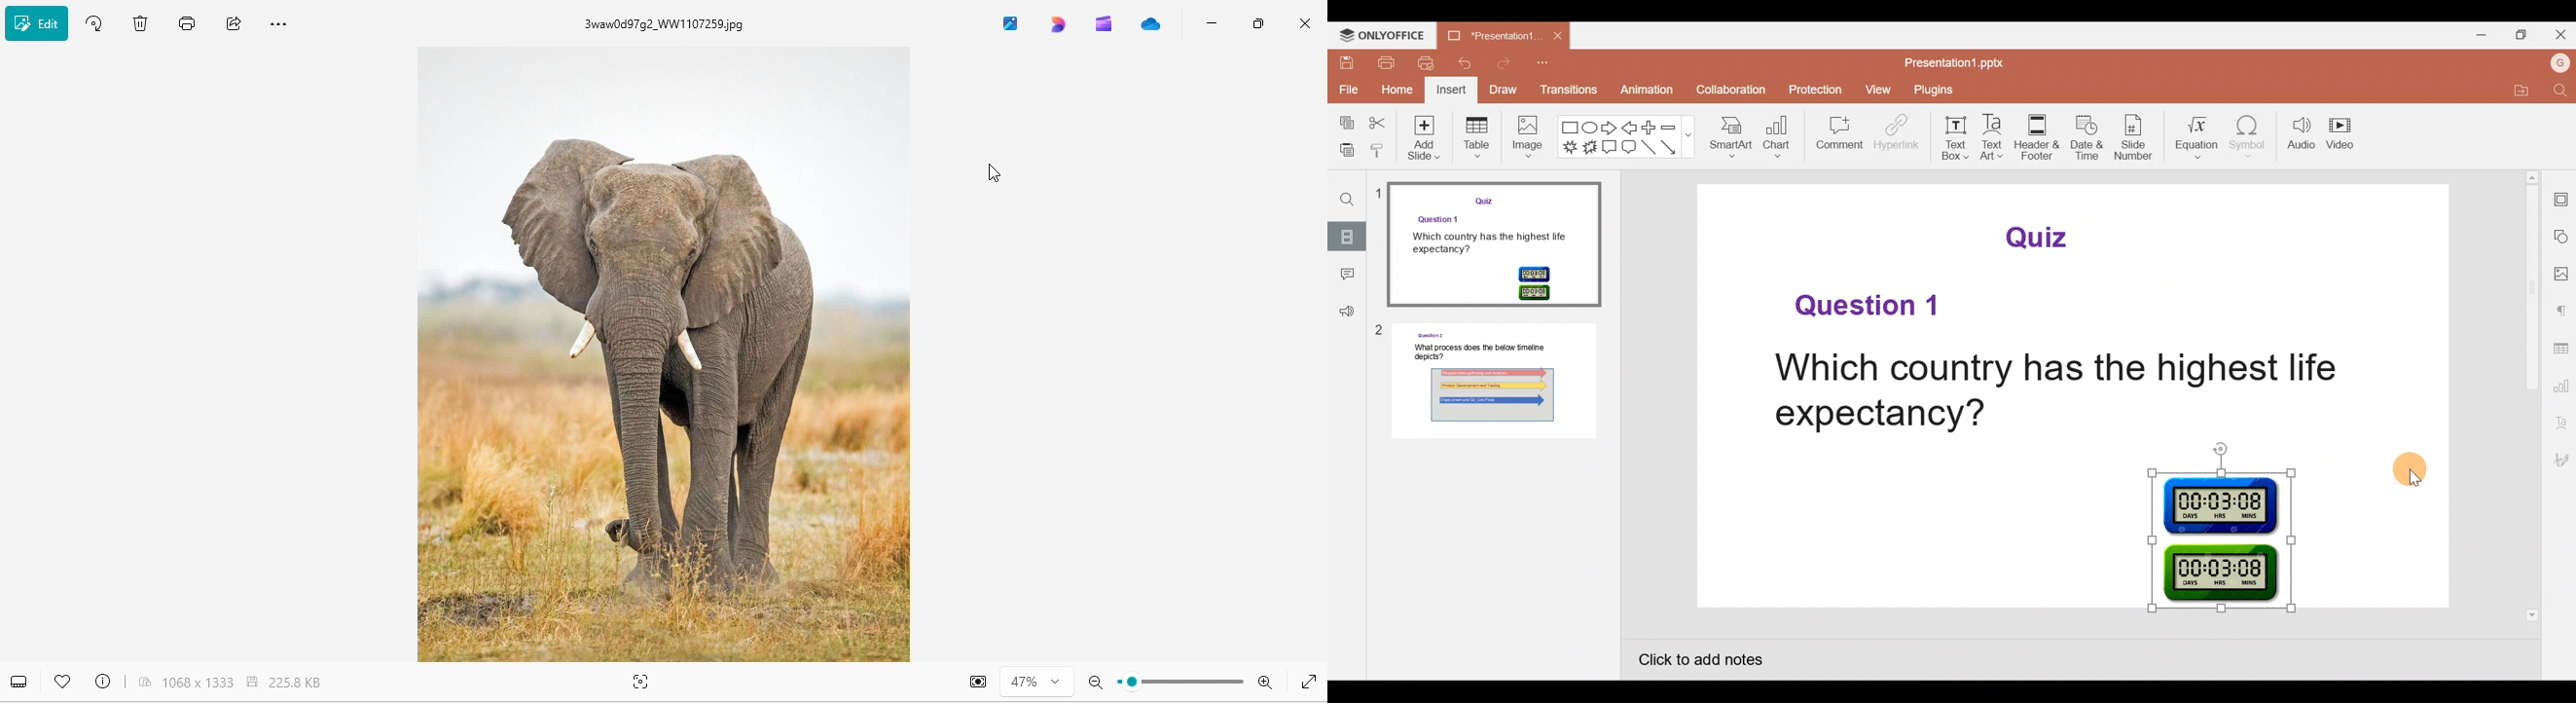  Describe the element at coordinates (2562, 386) in the screenshot. I see `Chart settings` at that location.